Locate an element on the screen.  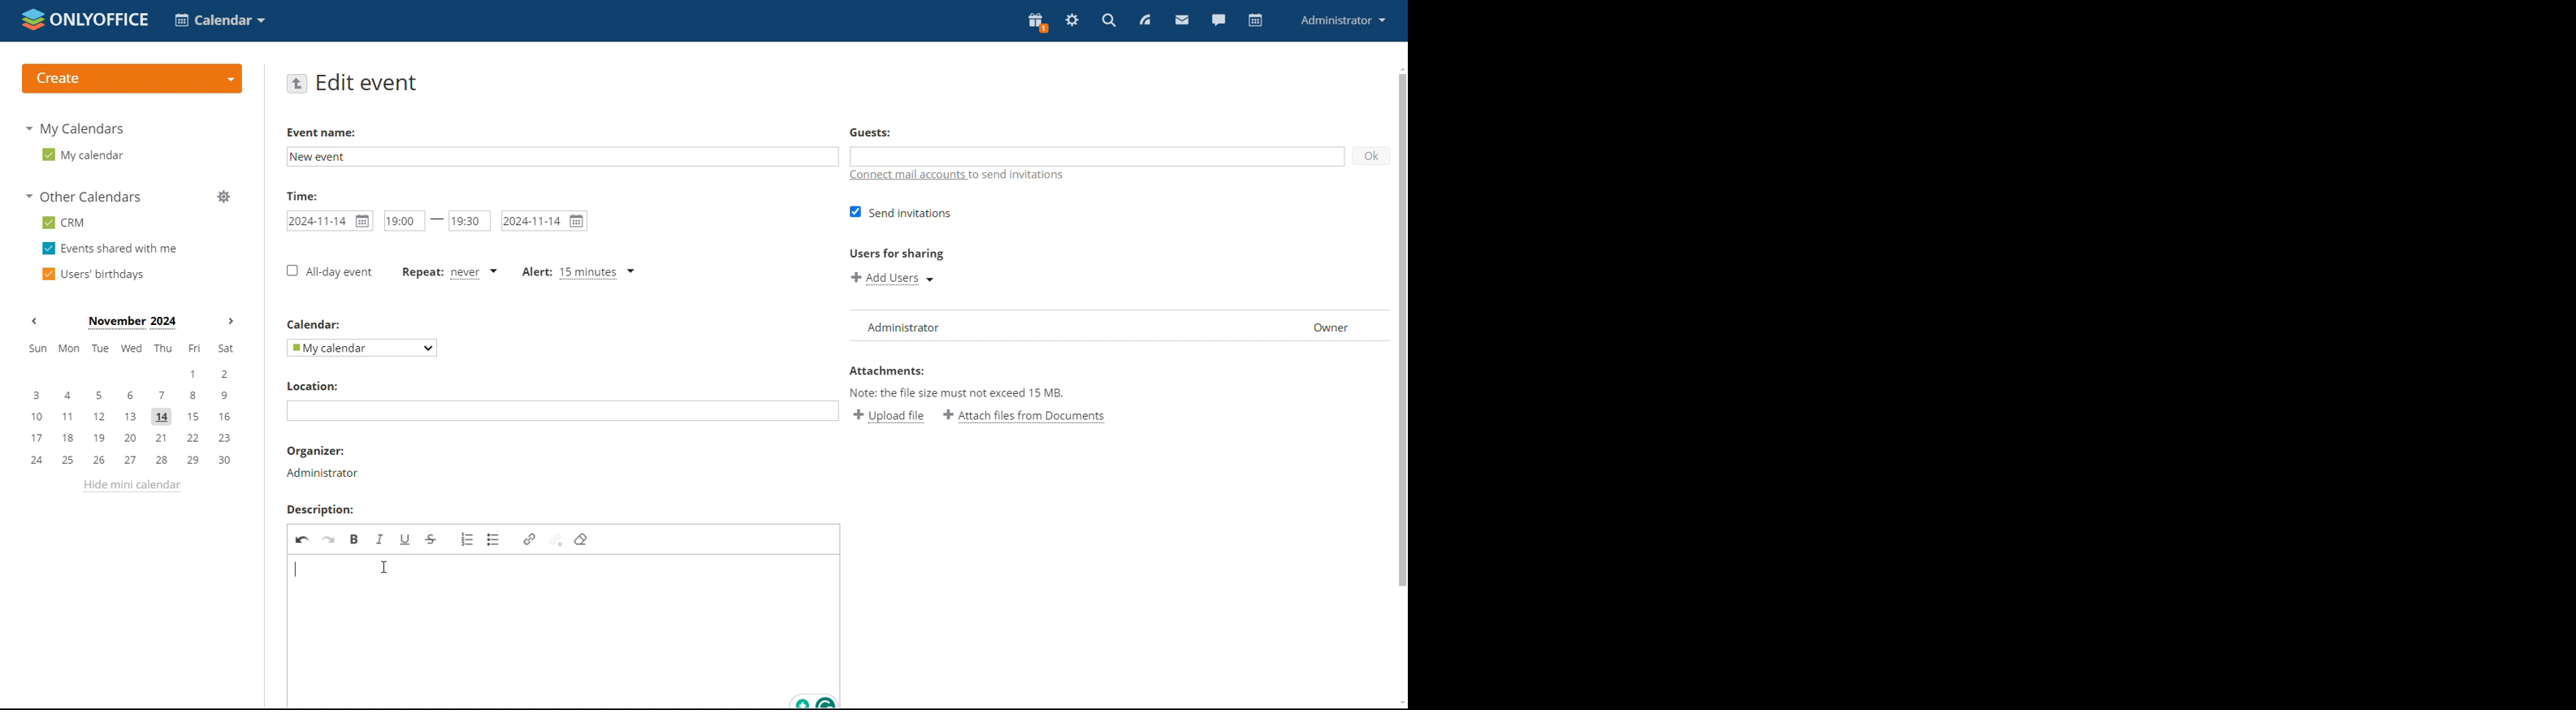
Add is located at coordinates (2282, 548).